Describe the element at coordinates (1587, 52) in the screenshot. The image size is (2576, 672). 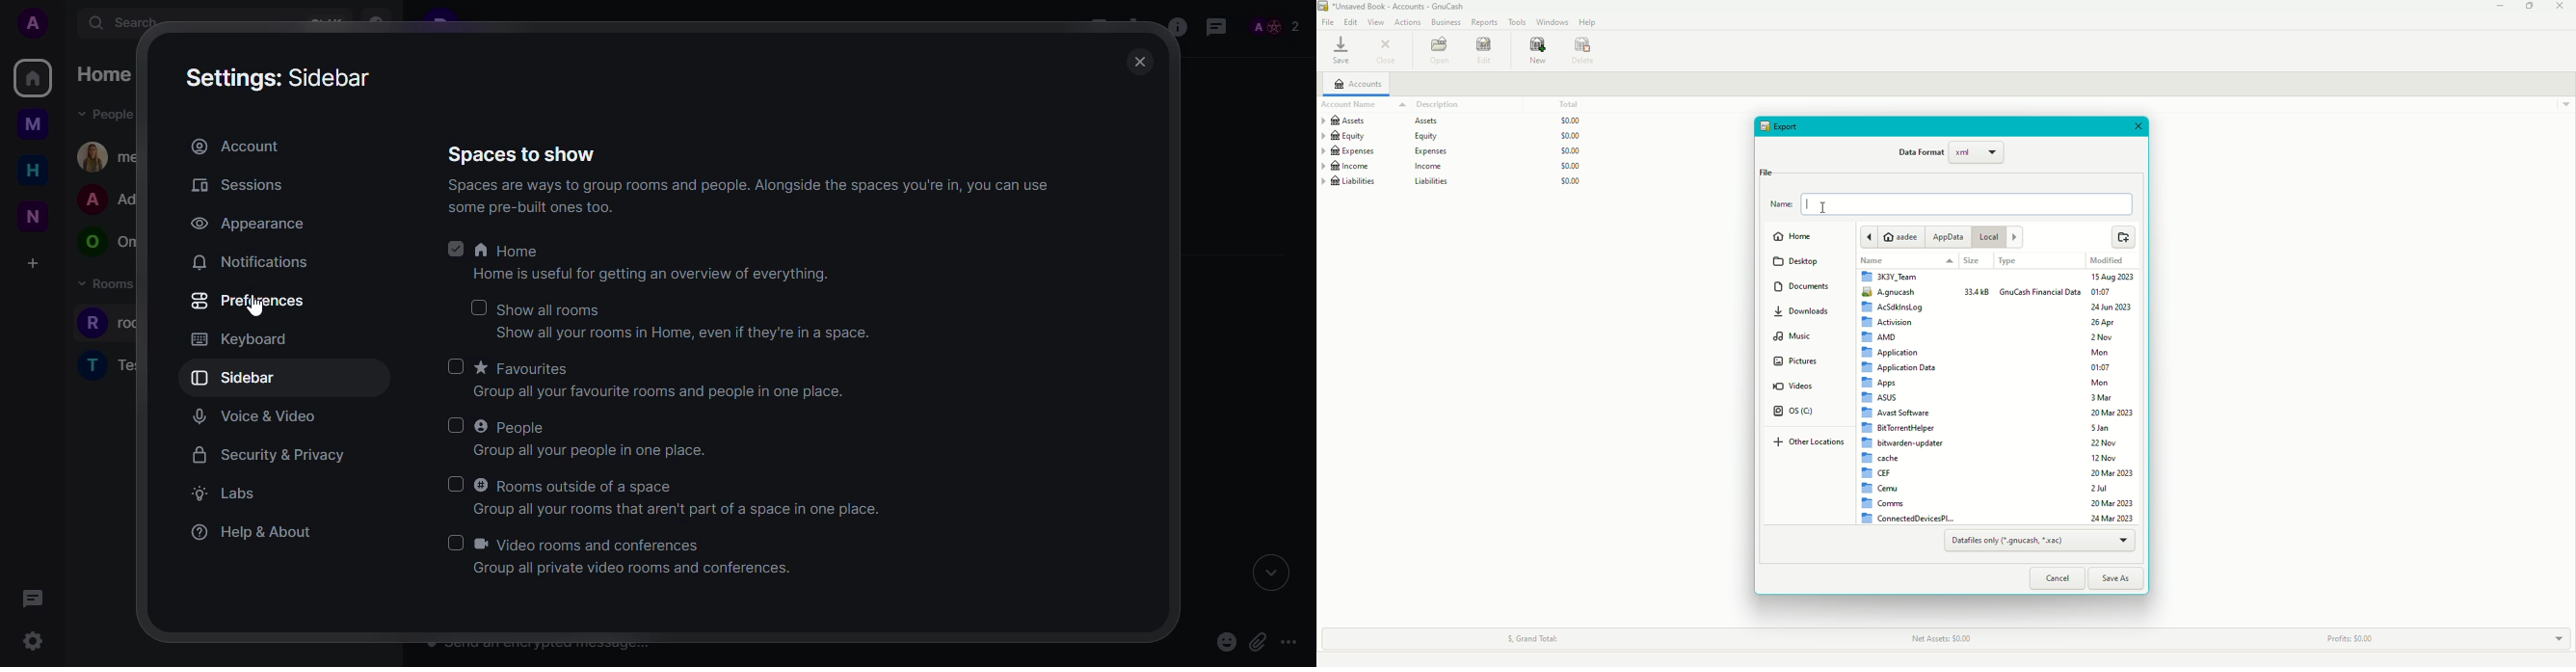
I see `Delete` at that location.